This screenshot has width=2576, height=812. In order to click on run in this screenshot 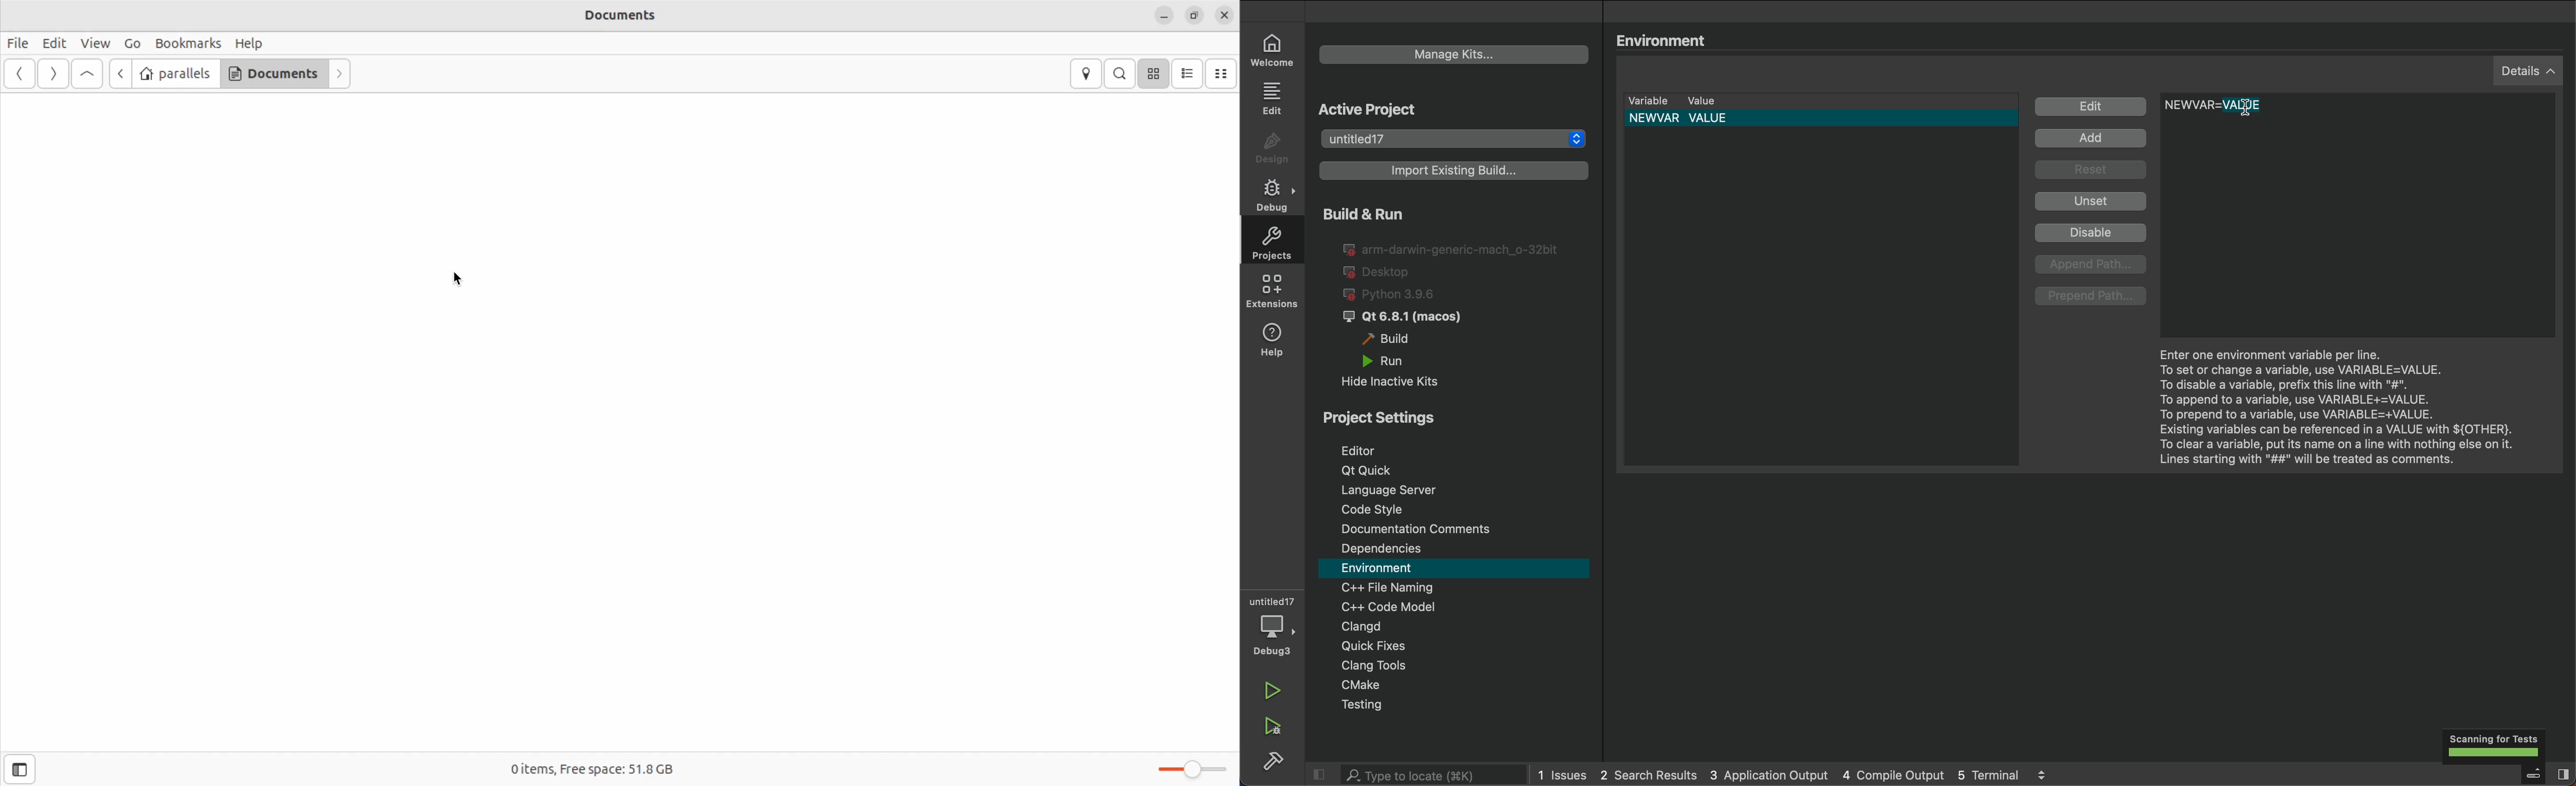, I will do `click(1280, 694)`.